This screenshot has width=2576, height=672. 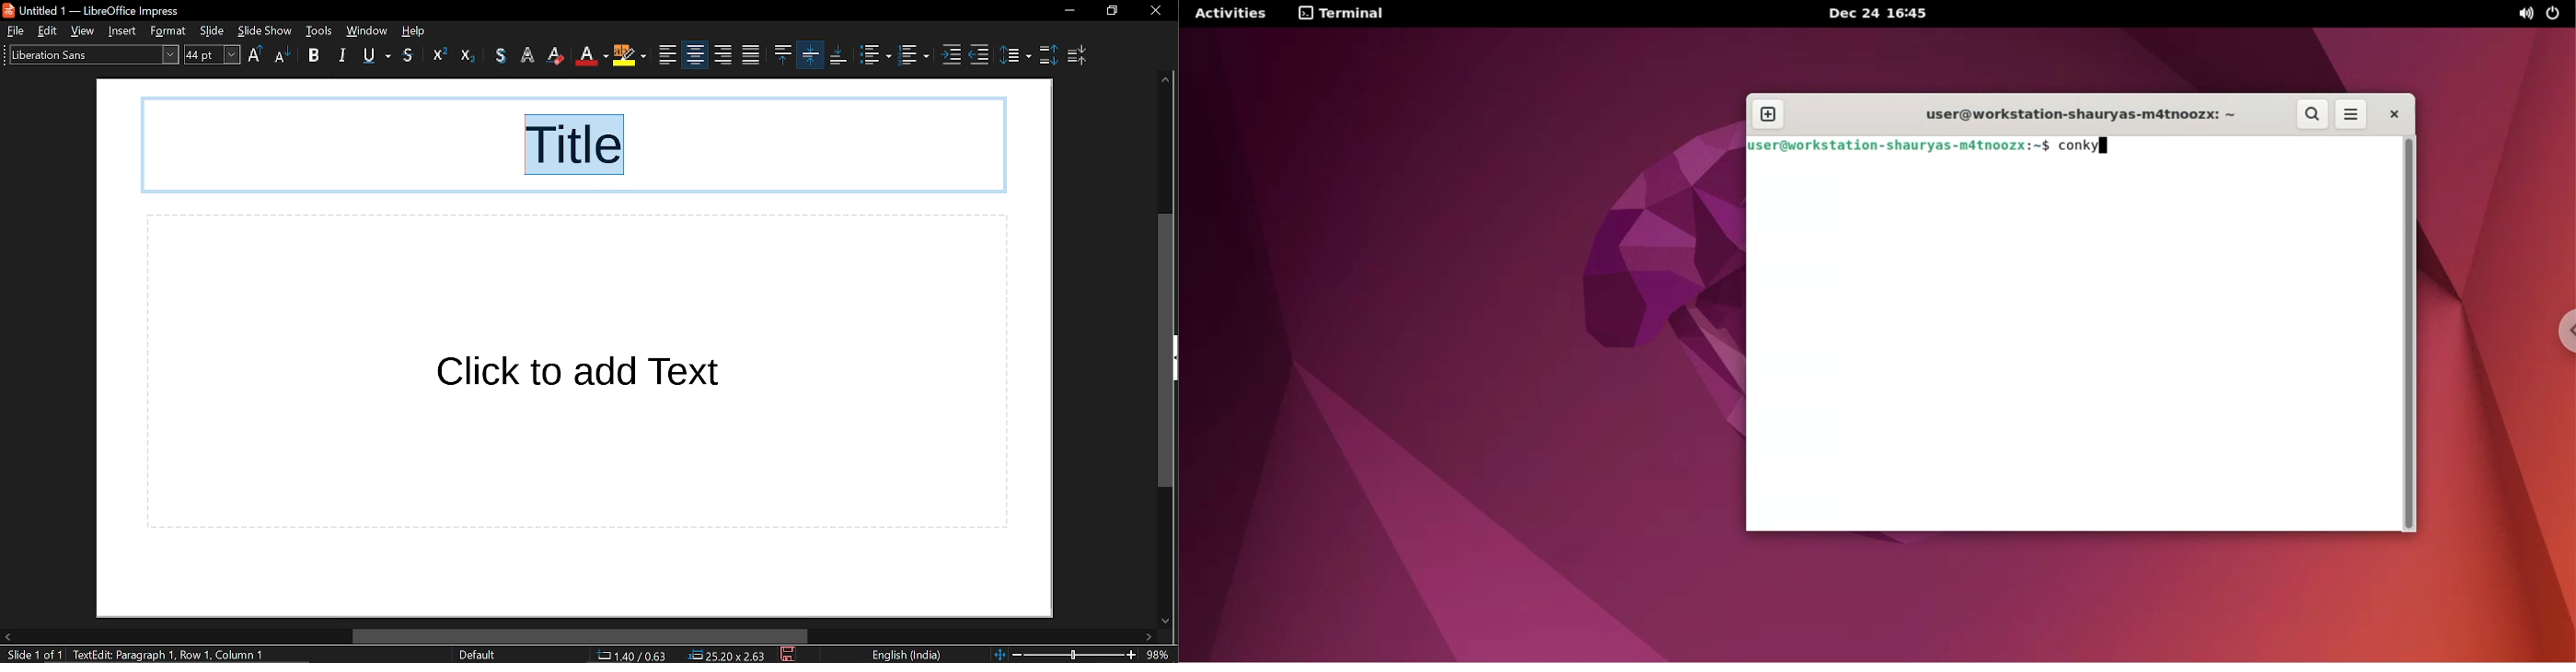 What do you see at coordinates (1075, 653) in the screenshot?
I see `slider` at bounding box center [1075, 653].